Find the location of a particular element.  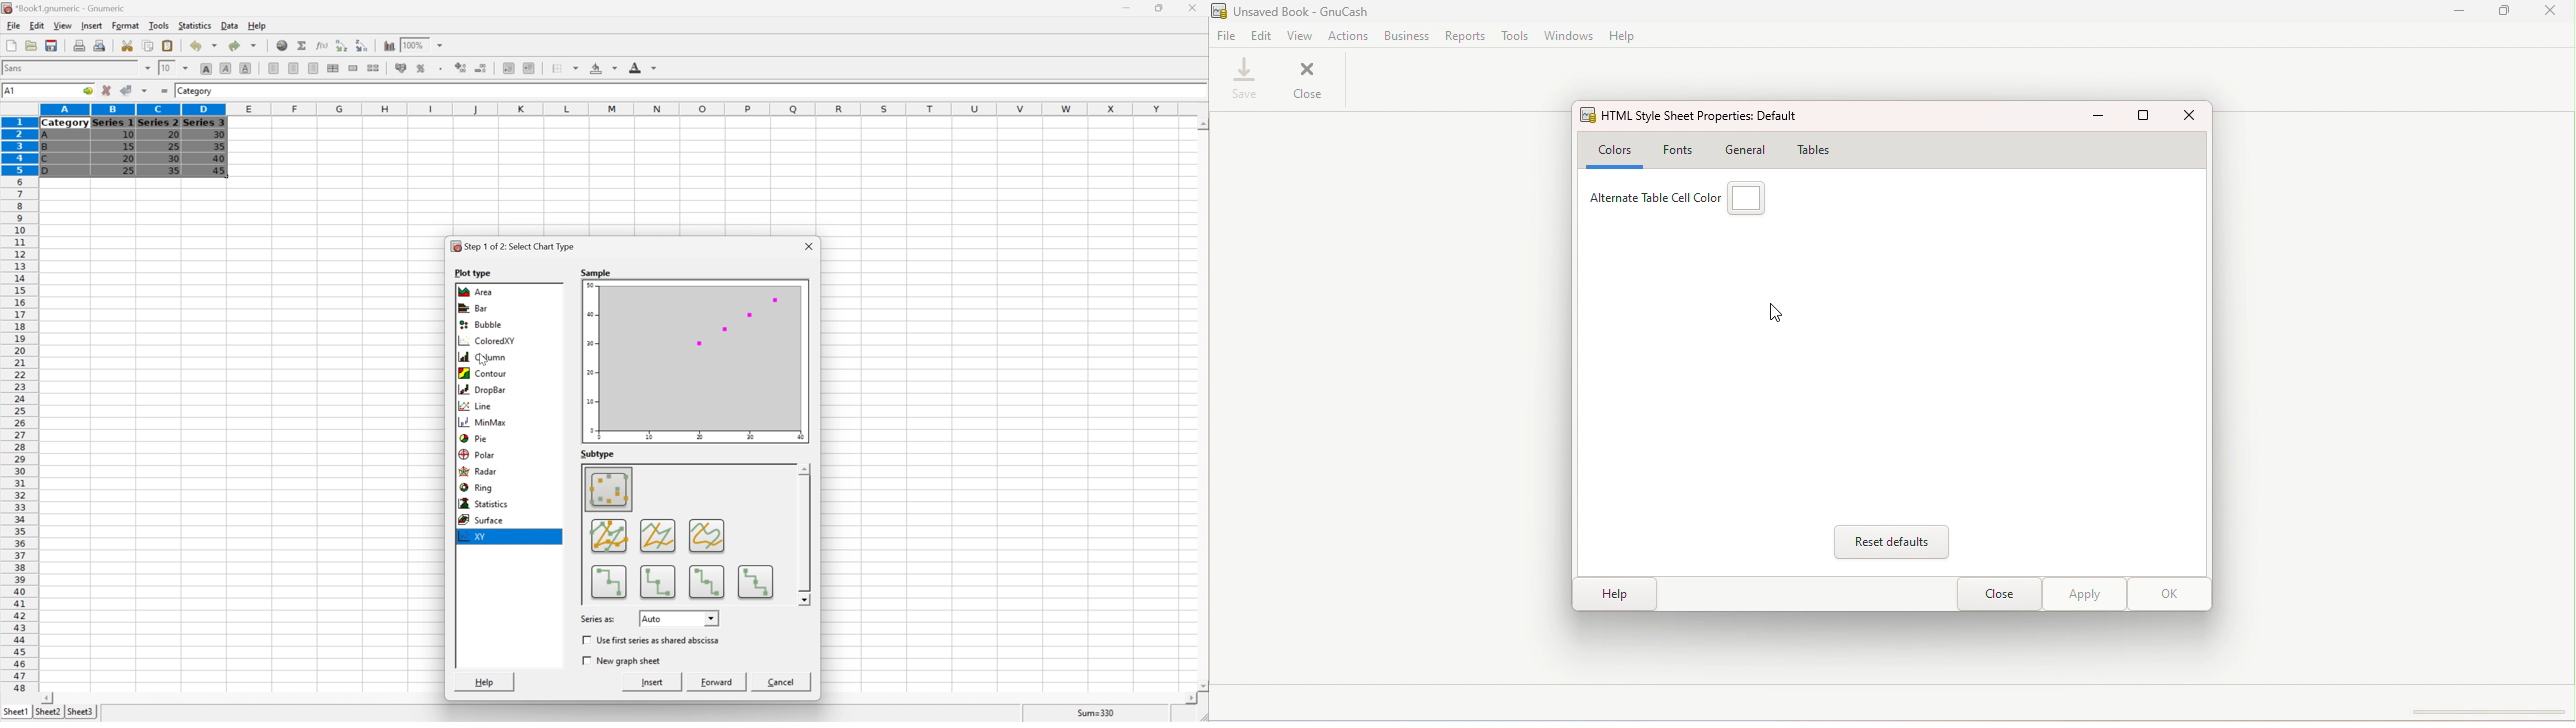

Center horizontally is located at coordinates (294, 67).